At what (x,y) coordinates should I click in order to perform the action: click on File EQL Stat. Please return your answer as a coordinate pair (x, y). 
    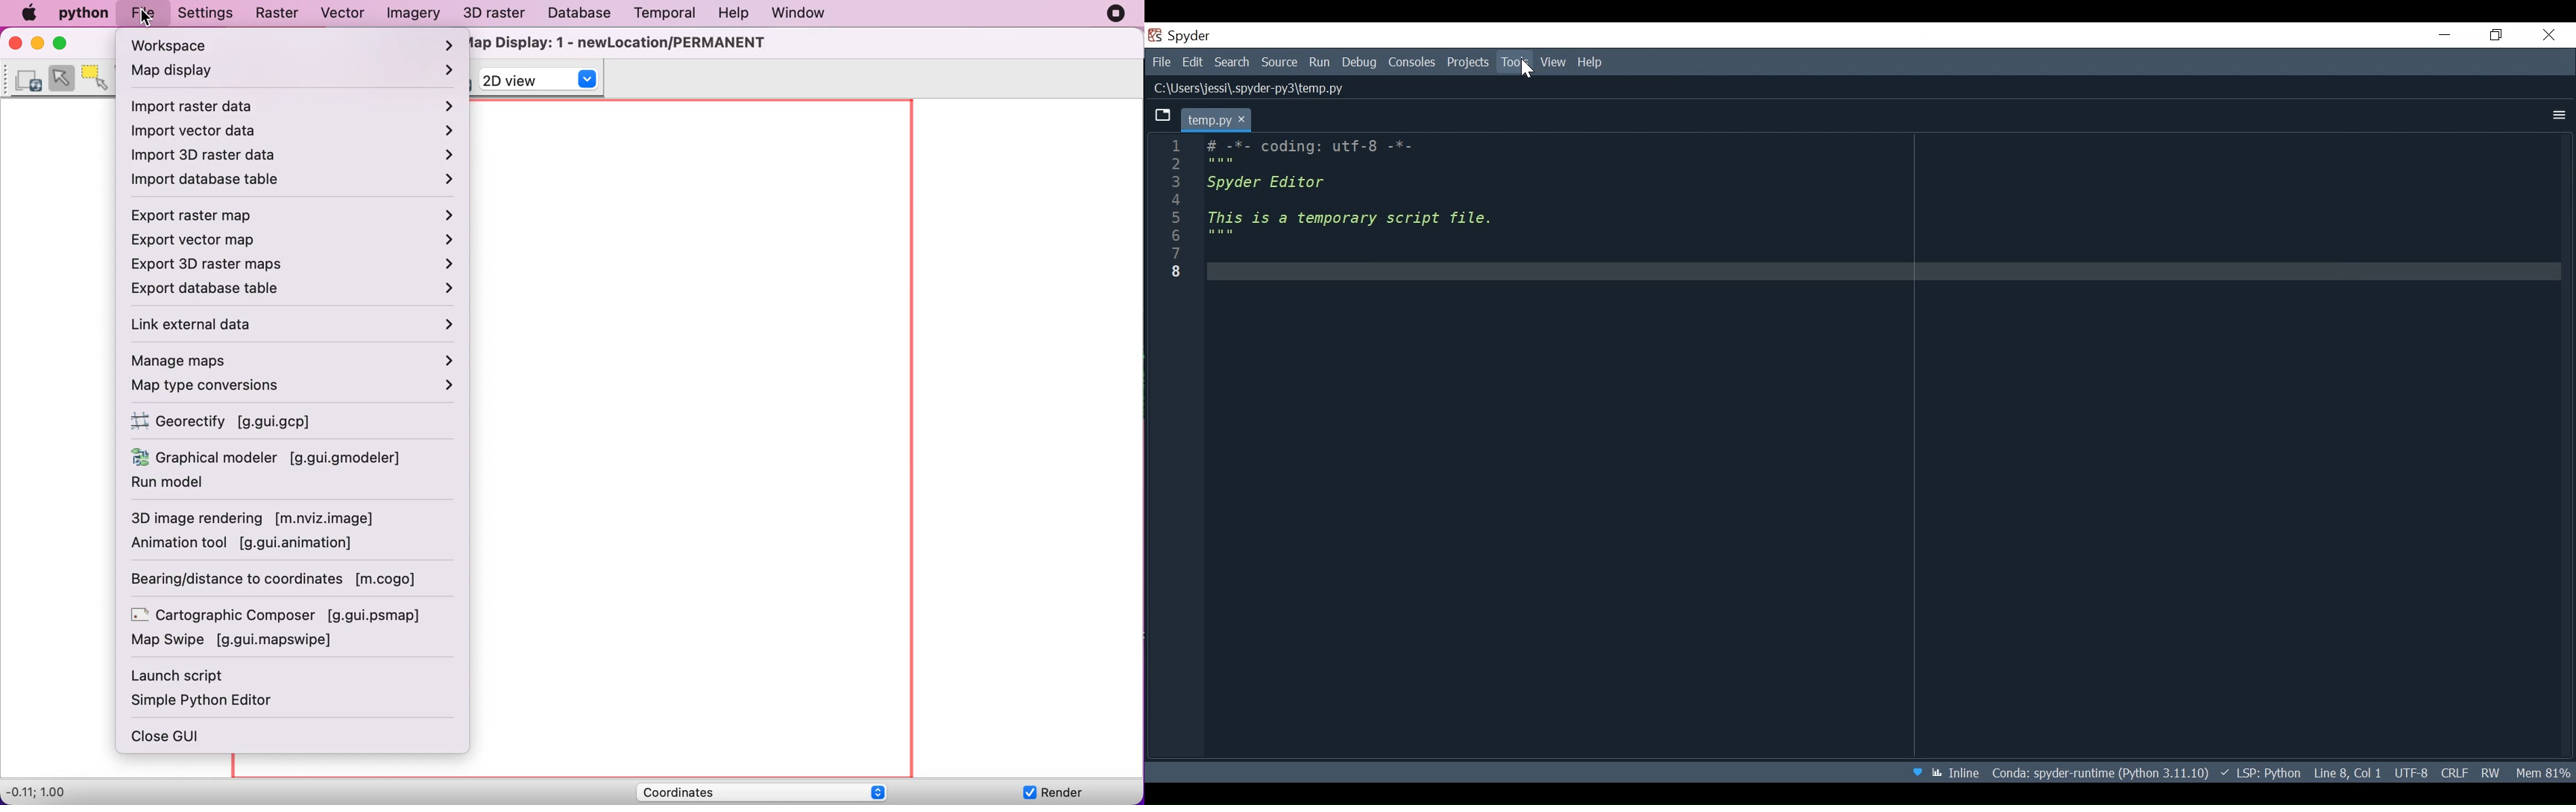
    Looking at the image, I should click on (2454, 771).